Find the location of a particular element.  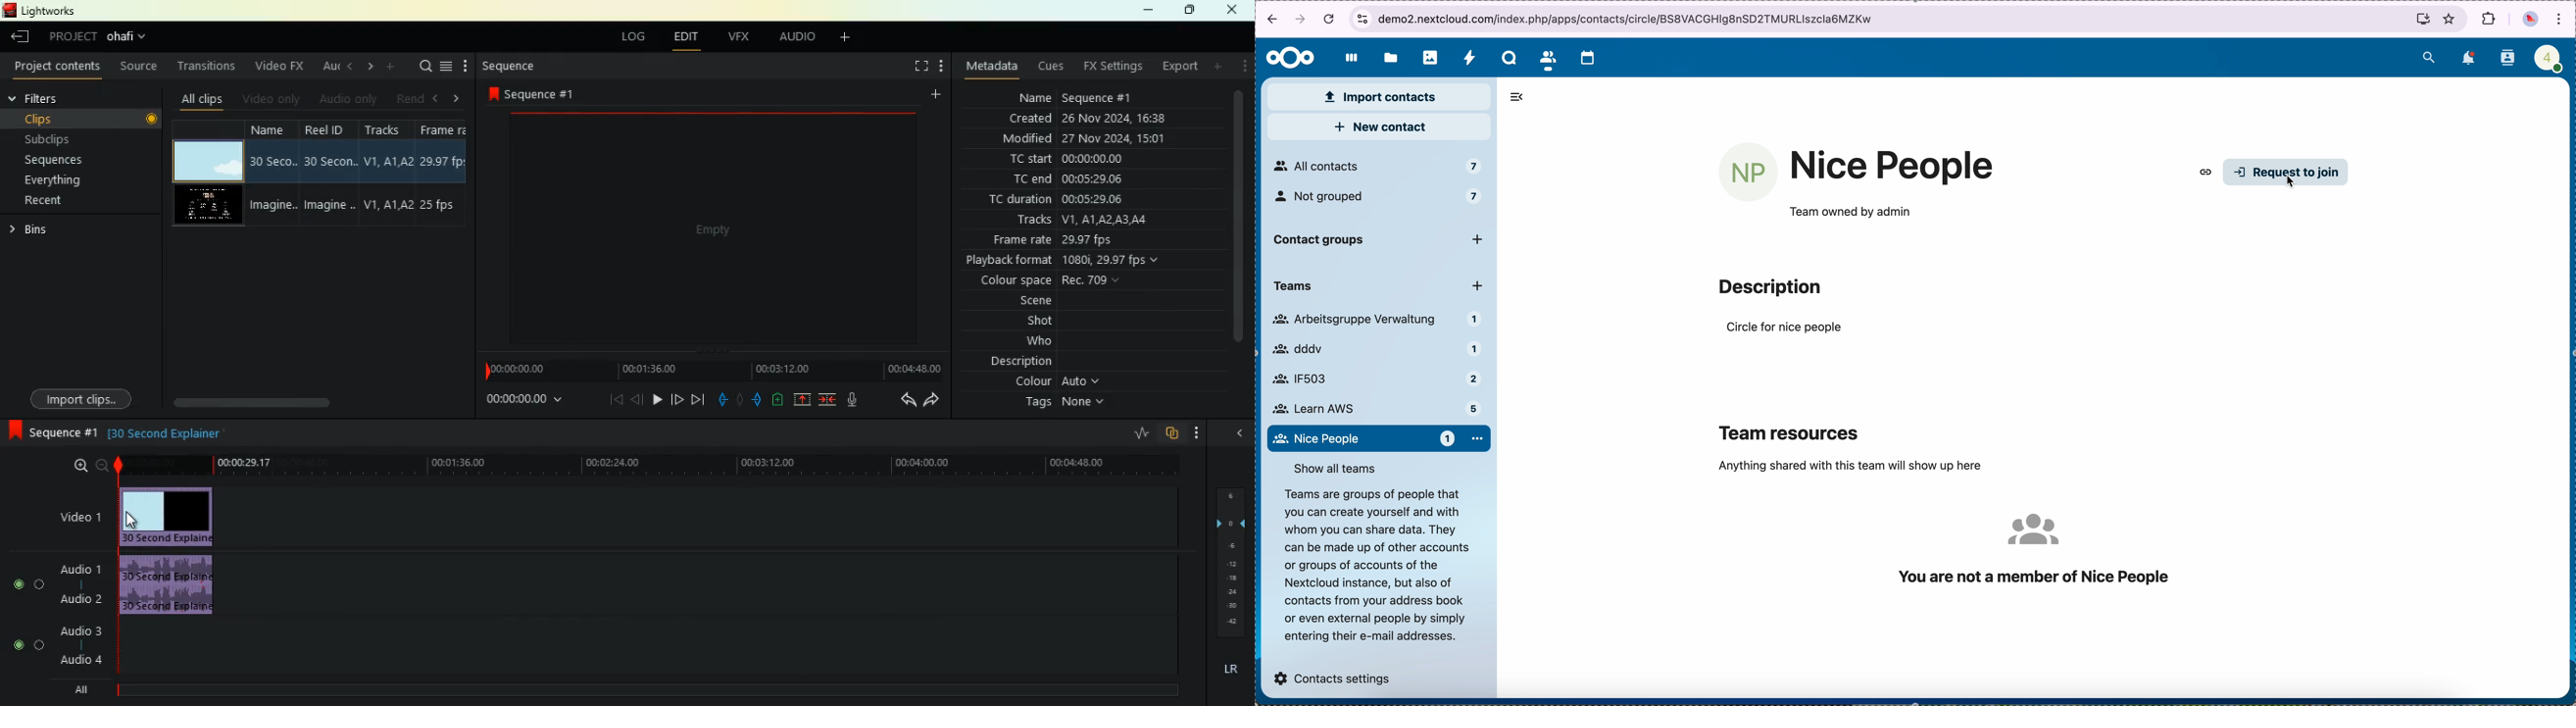

toggle is located at coordinates (19, 584).